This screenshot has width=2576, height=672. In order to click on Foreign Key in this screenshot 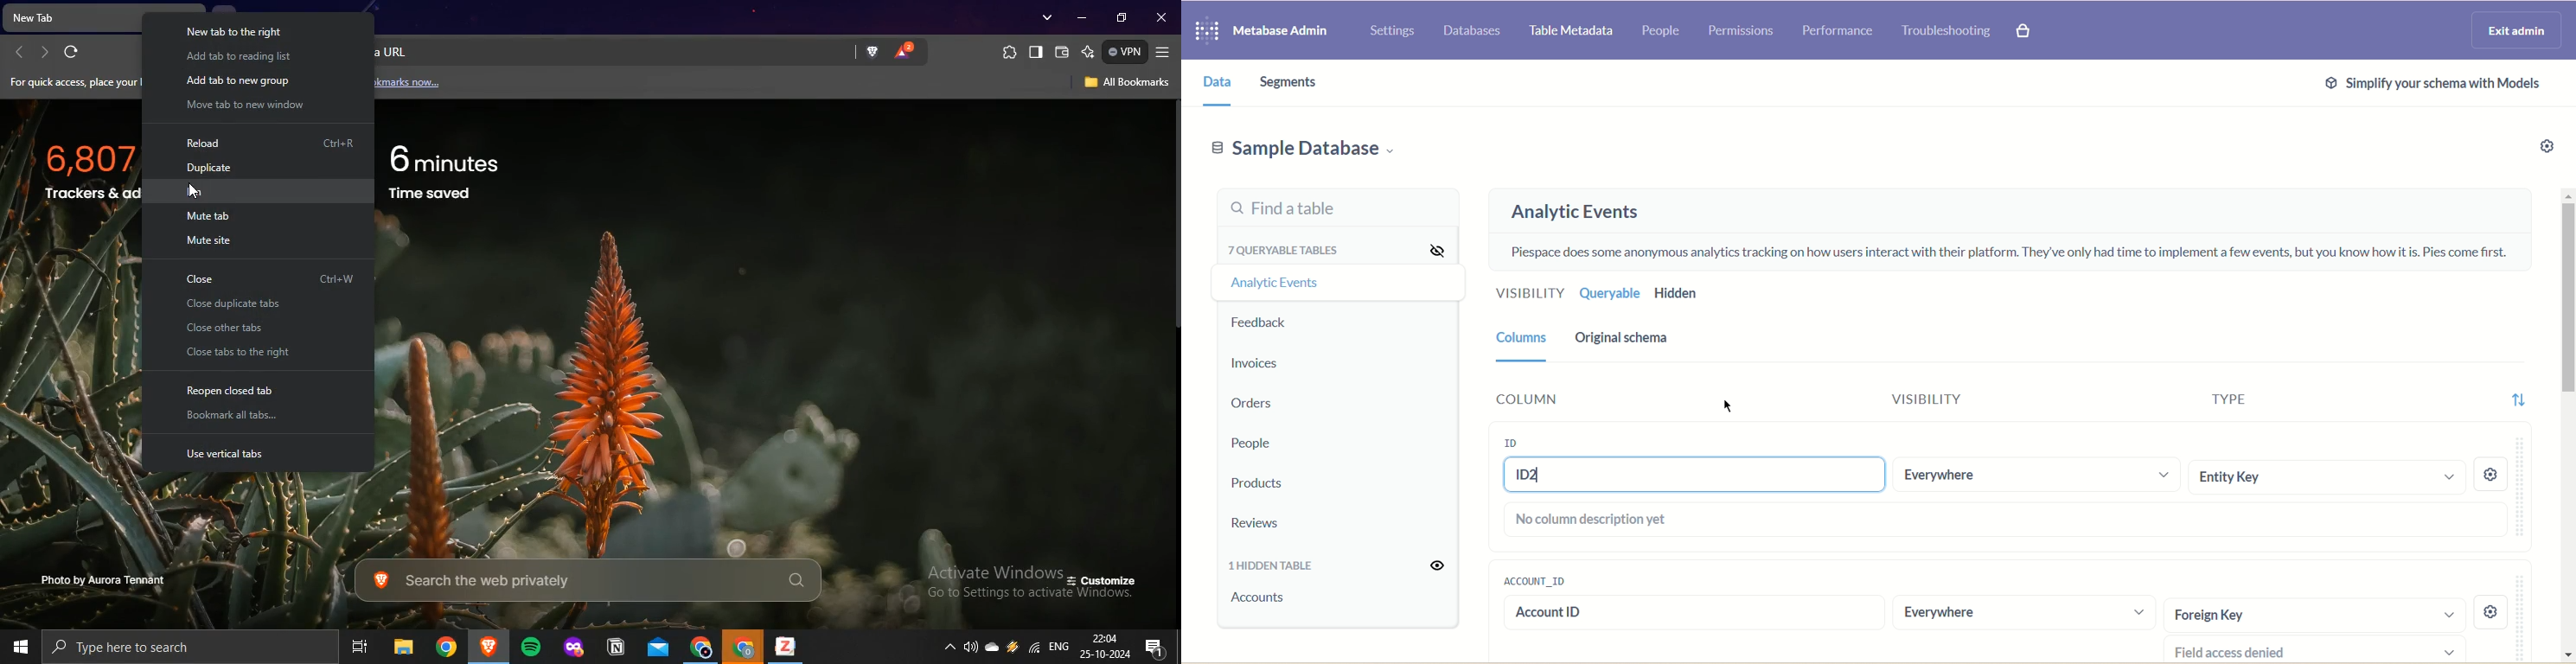, I will do `click(2311, 614)`.